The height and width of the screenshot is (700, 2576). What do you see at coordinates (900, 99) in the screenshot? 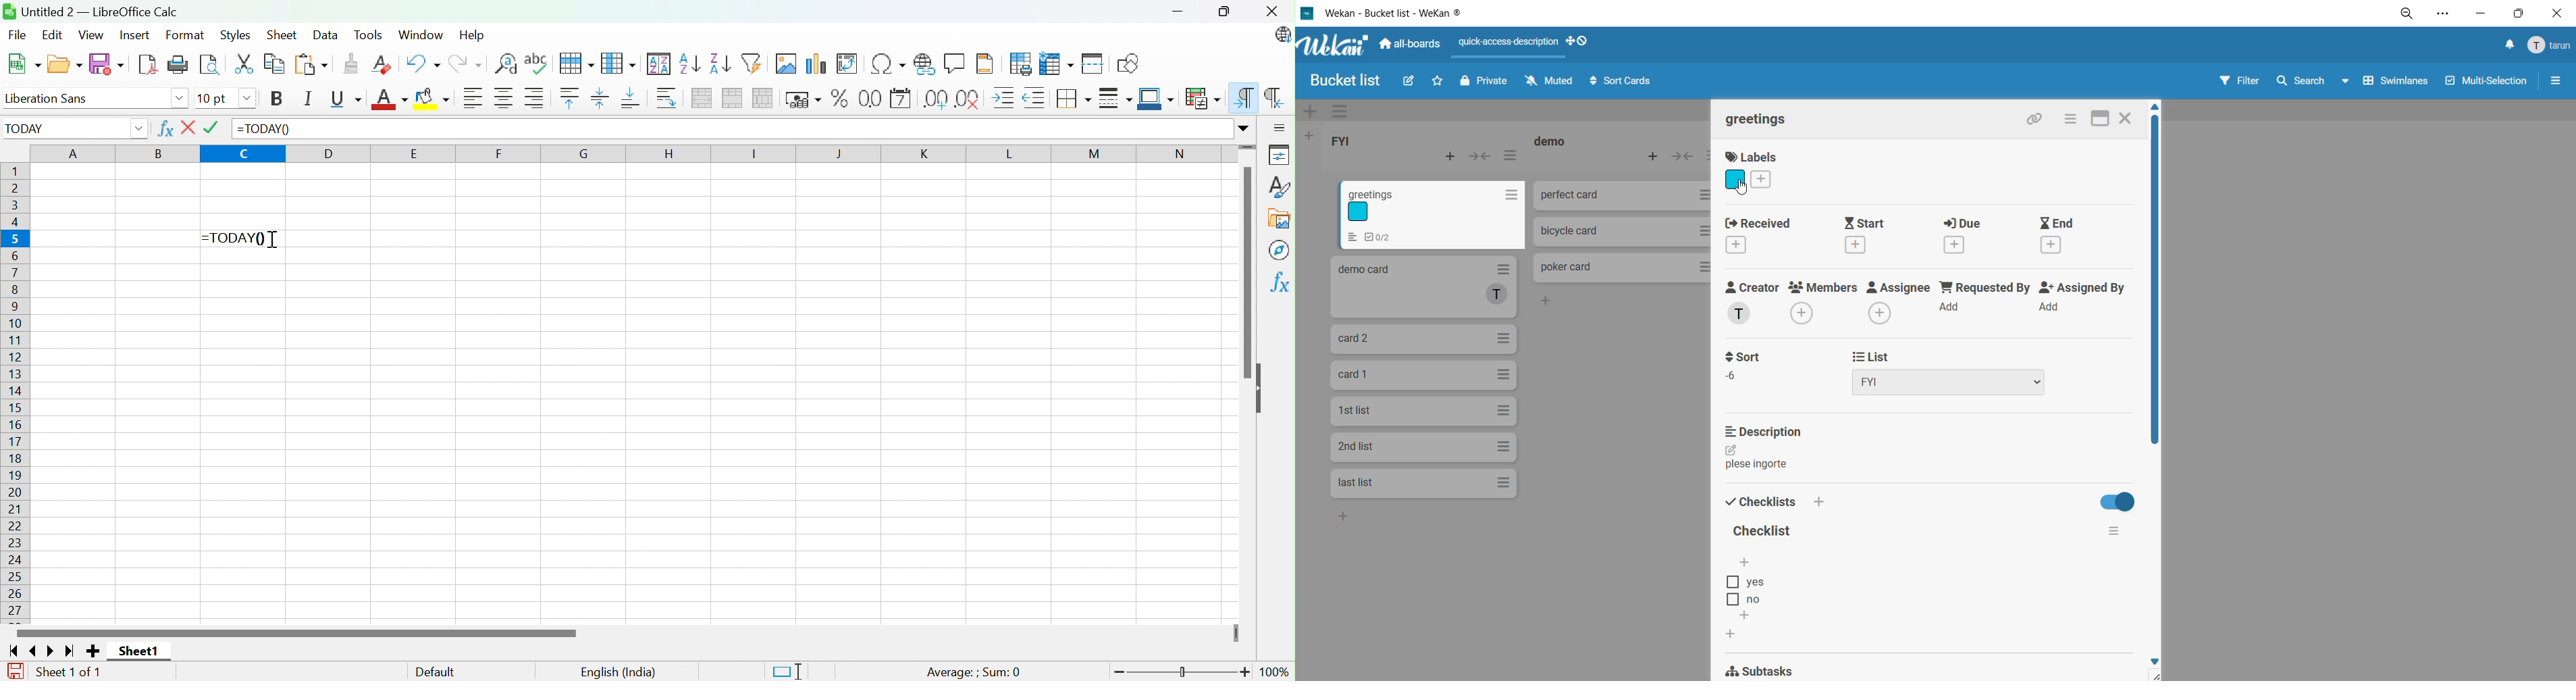
I see `Format as date` at bounding box center [900, 99].